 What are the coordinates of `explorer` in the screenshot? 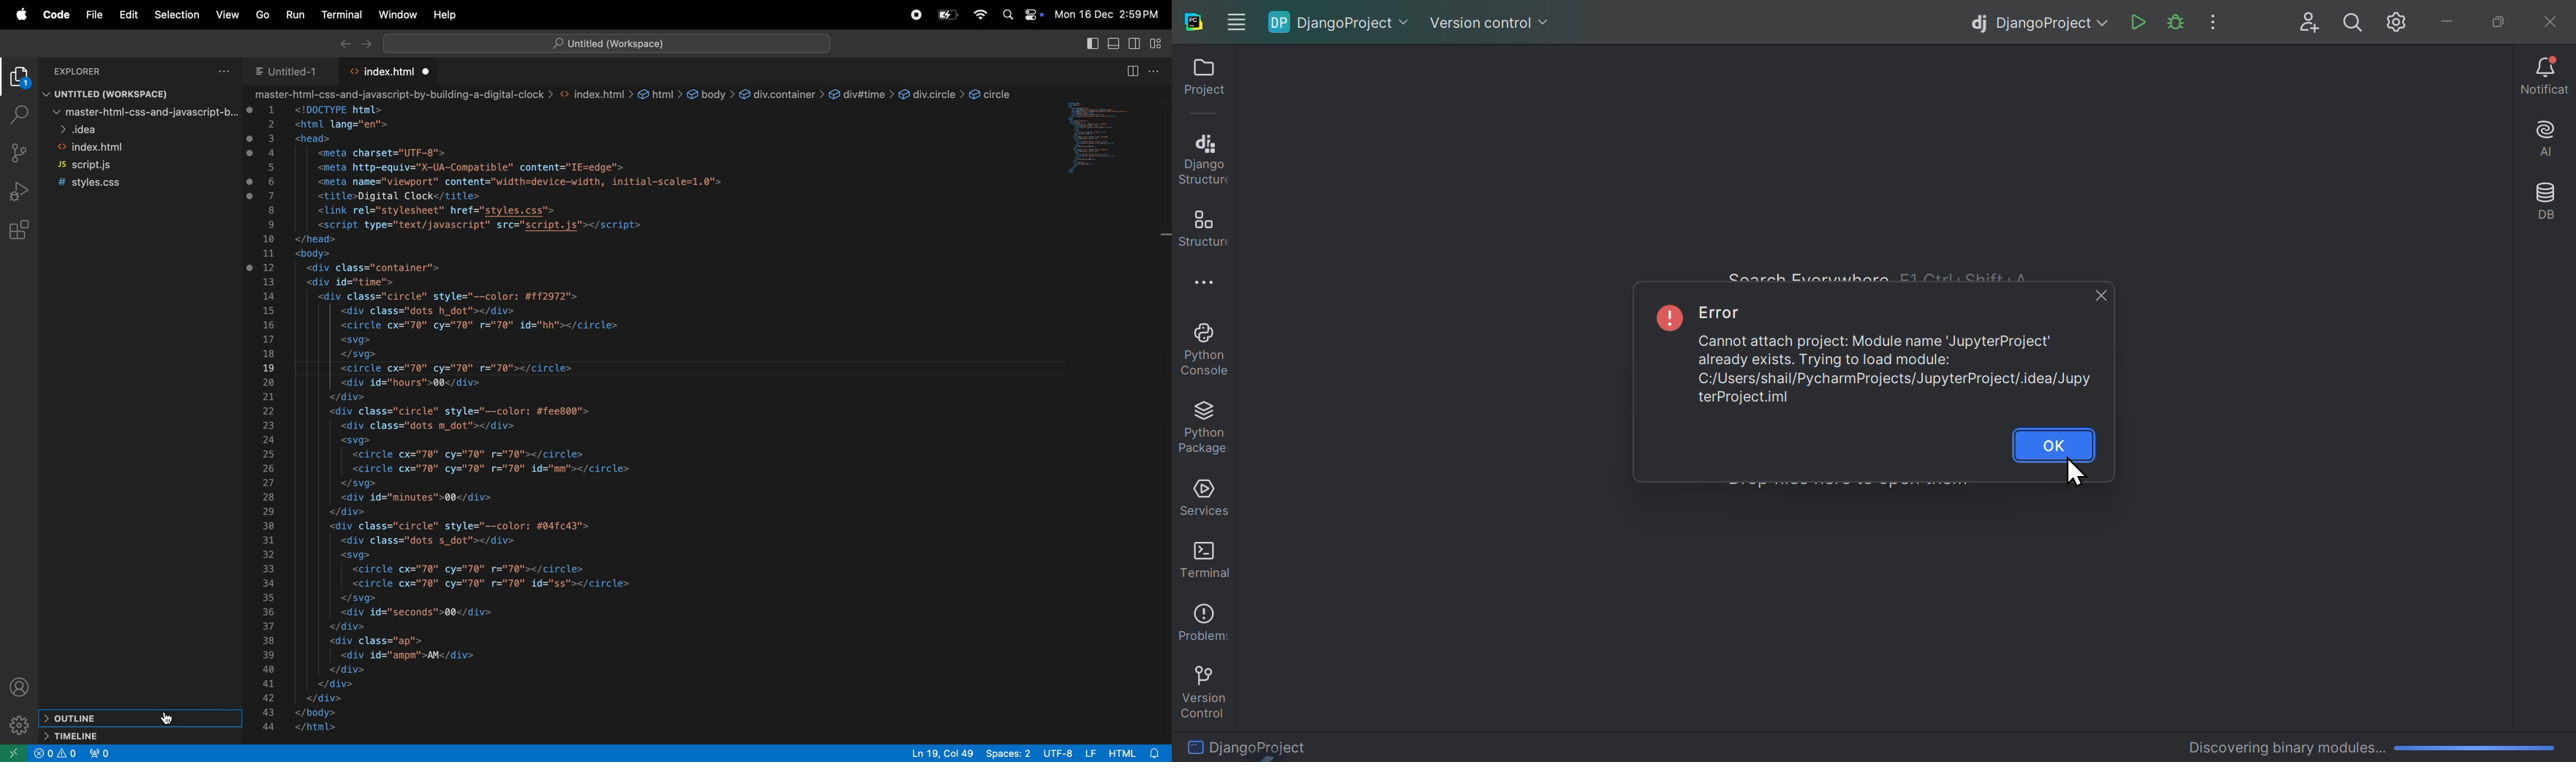 It's located at (86, 70).